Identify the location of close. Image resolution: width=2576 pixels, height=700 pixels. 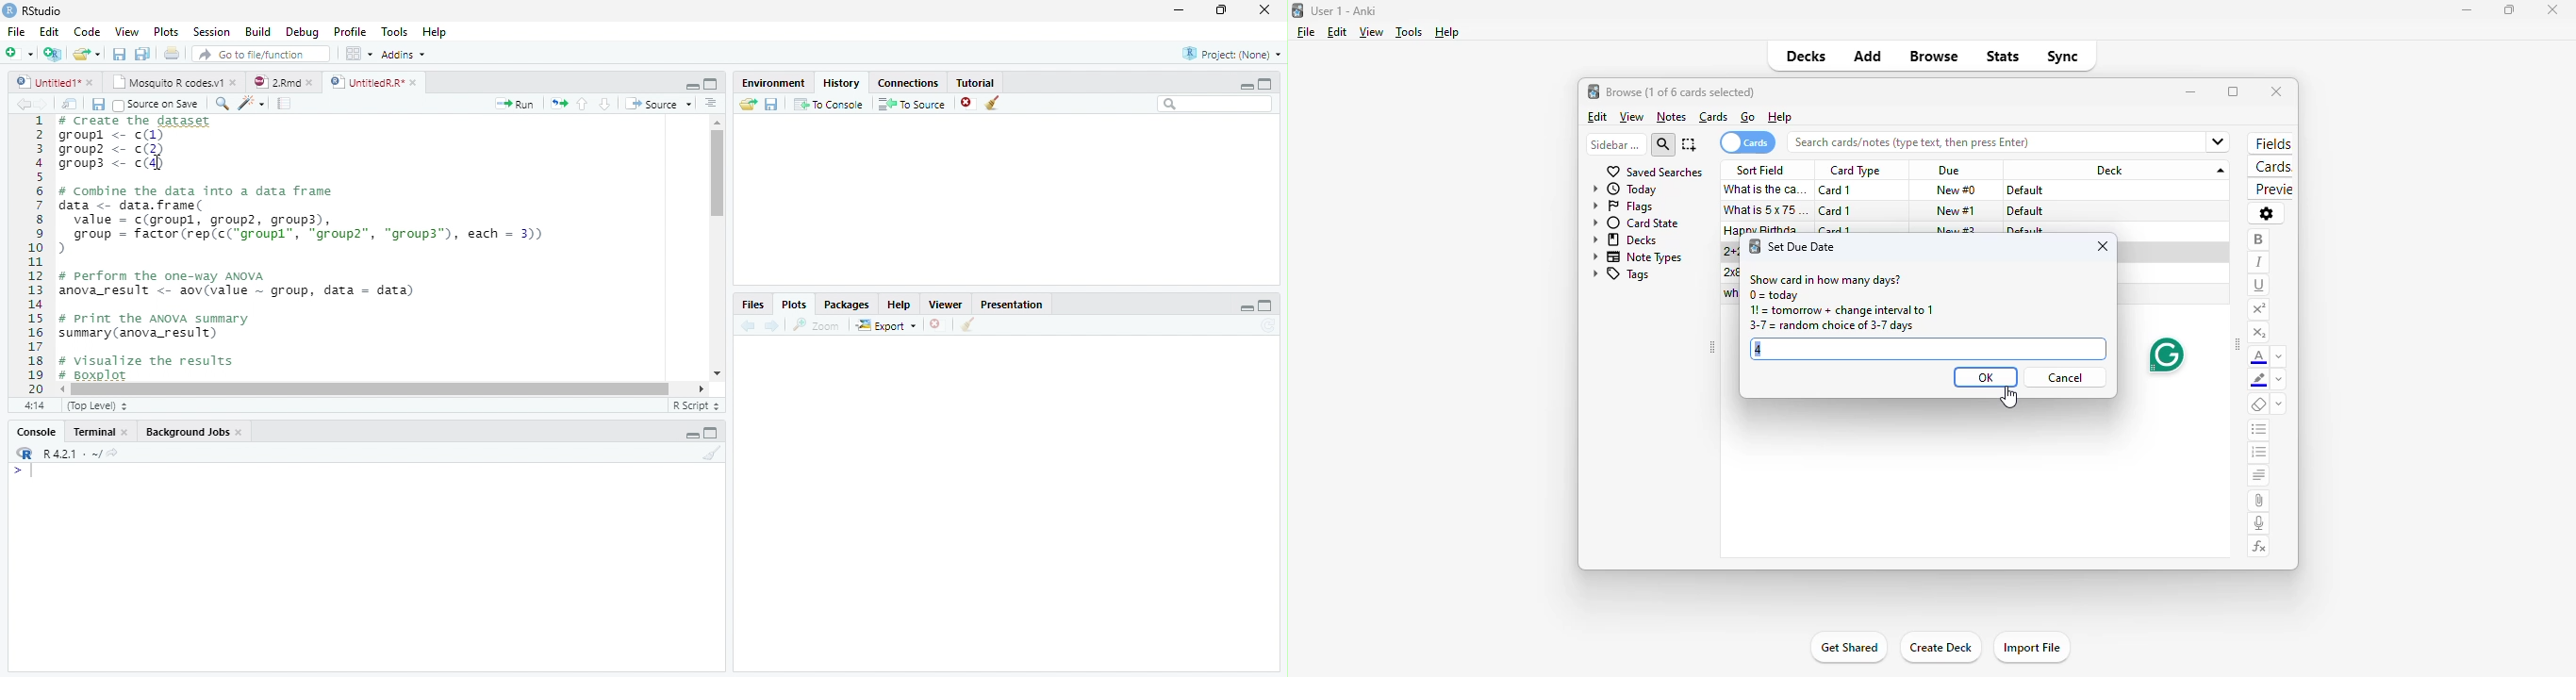
(2551, 8).